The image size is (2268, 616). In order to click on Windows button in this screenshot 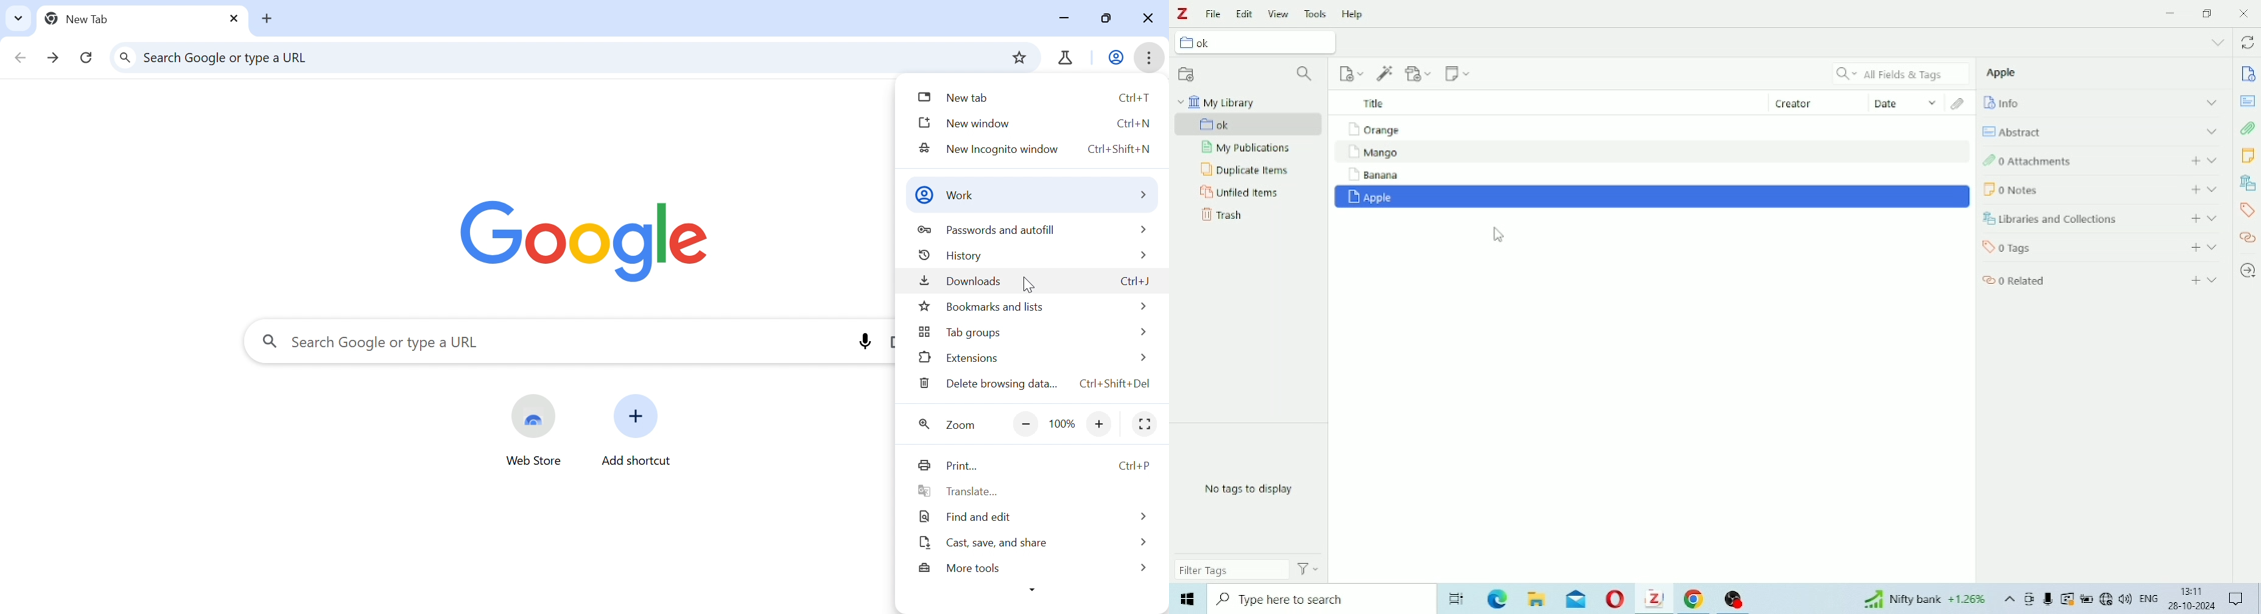, I will do `click(1187, 602)`.